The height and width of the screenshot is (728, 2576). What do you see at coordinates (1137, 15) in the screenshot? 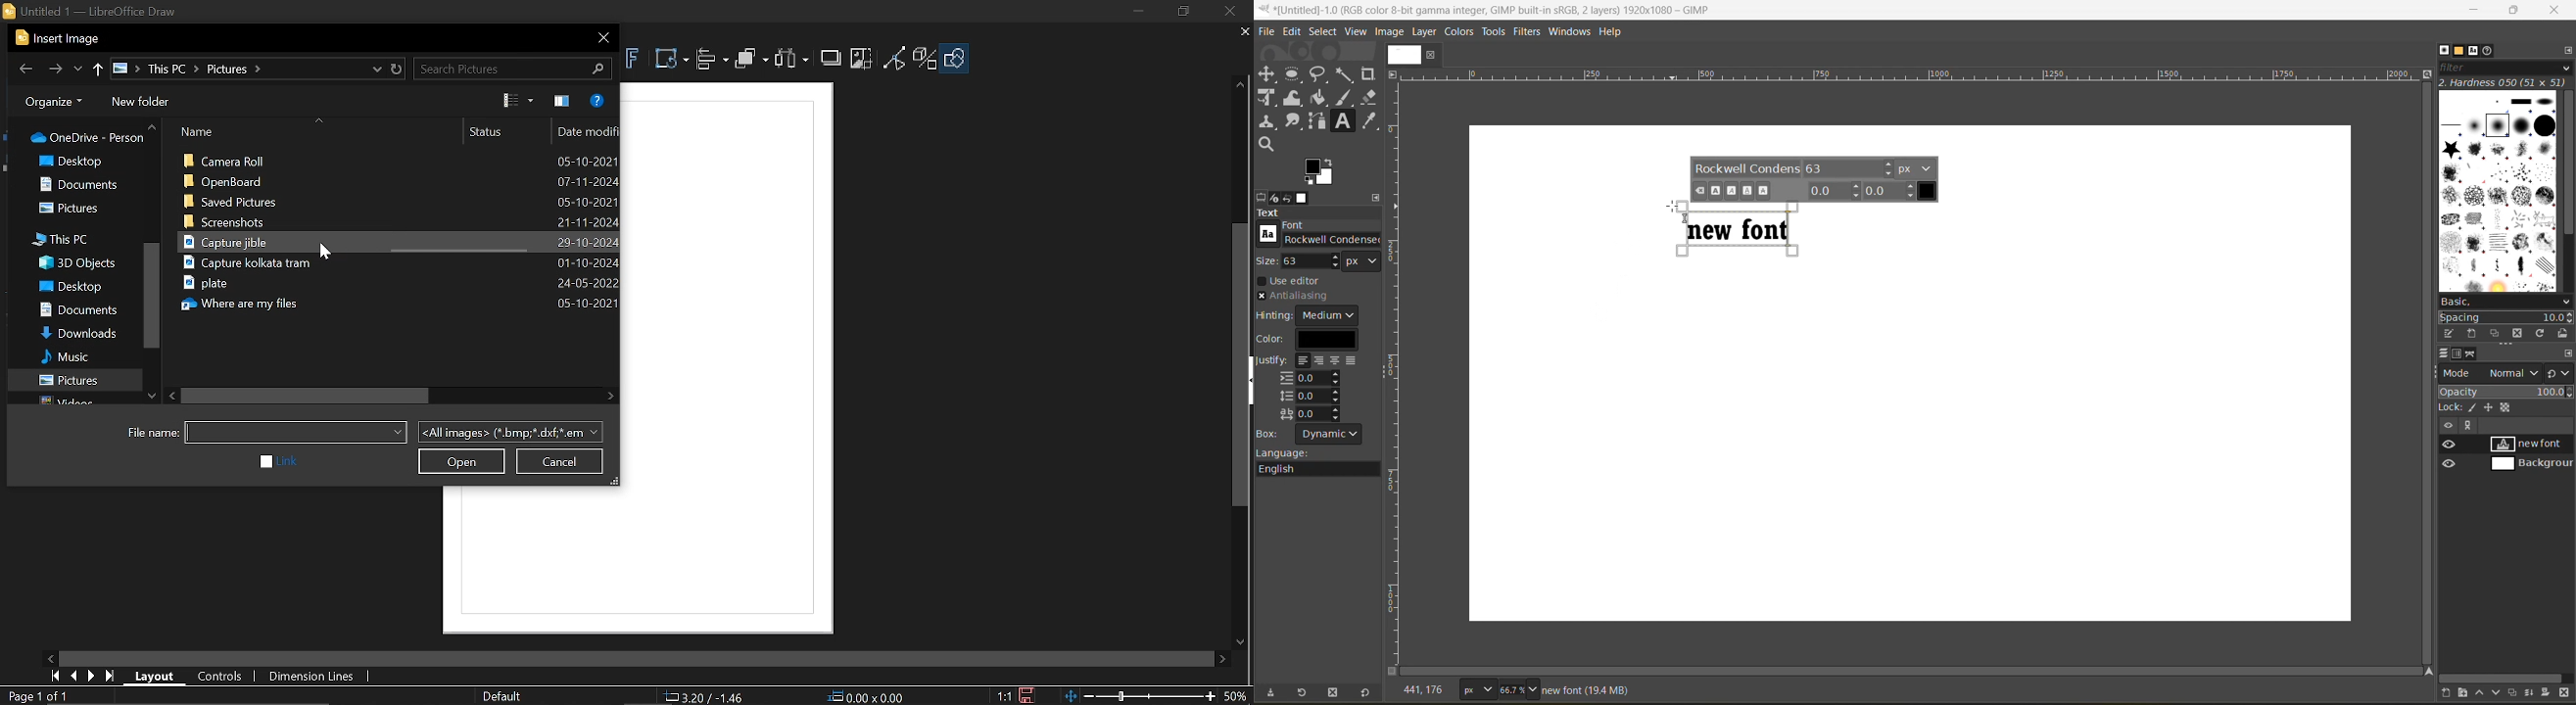
I see `Minimize` at bounding box center [1137, 15].